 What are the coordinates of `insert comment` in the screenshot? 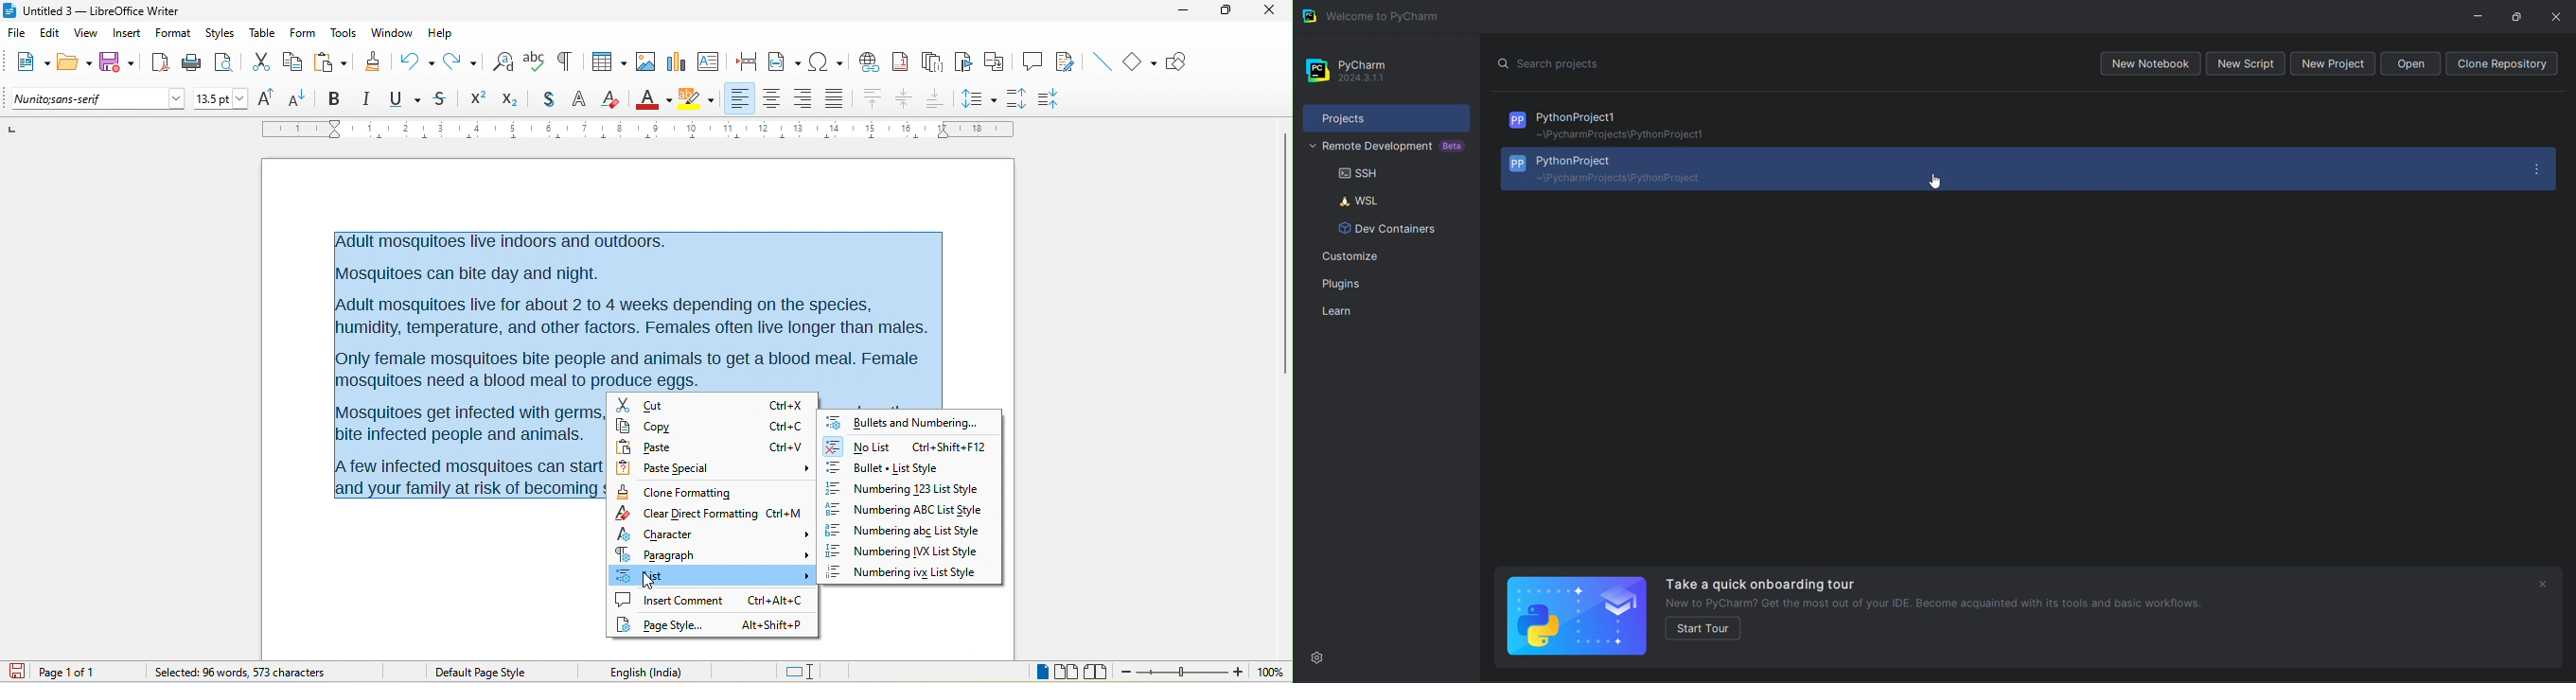 It's located at (709, 601).